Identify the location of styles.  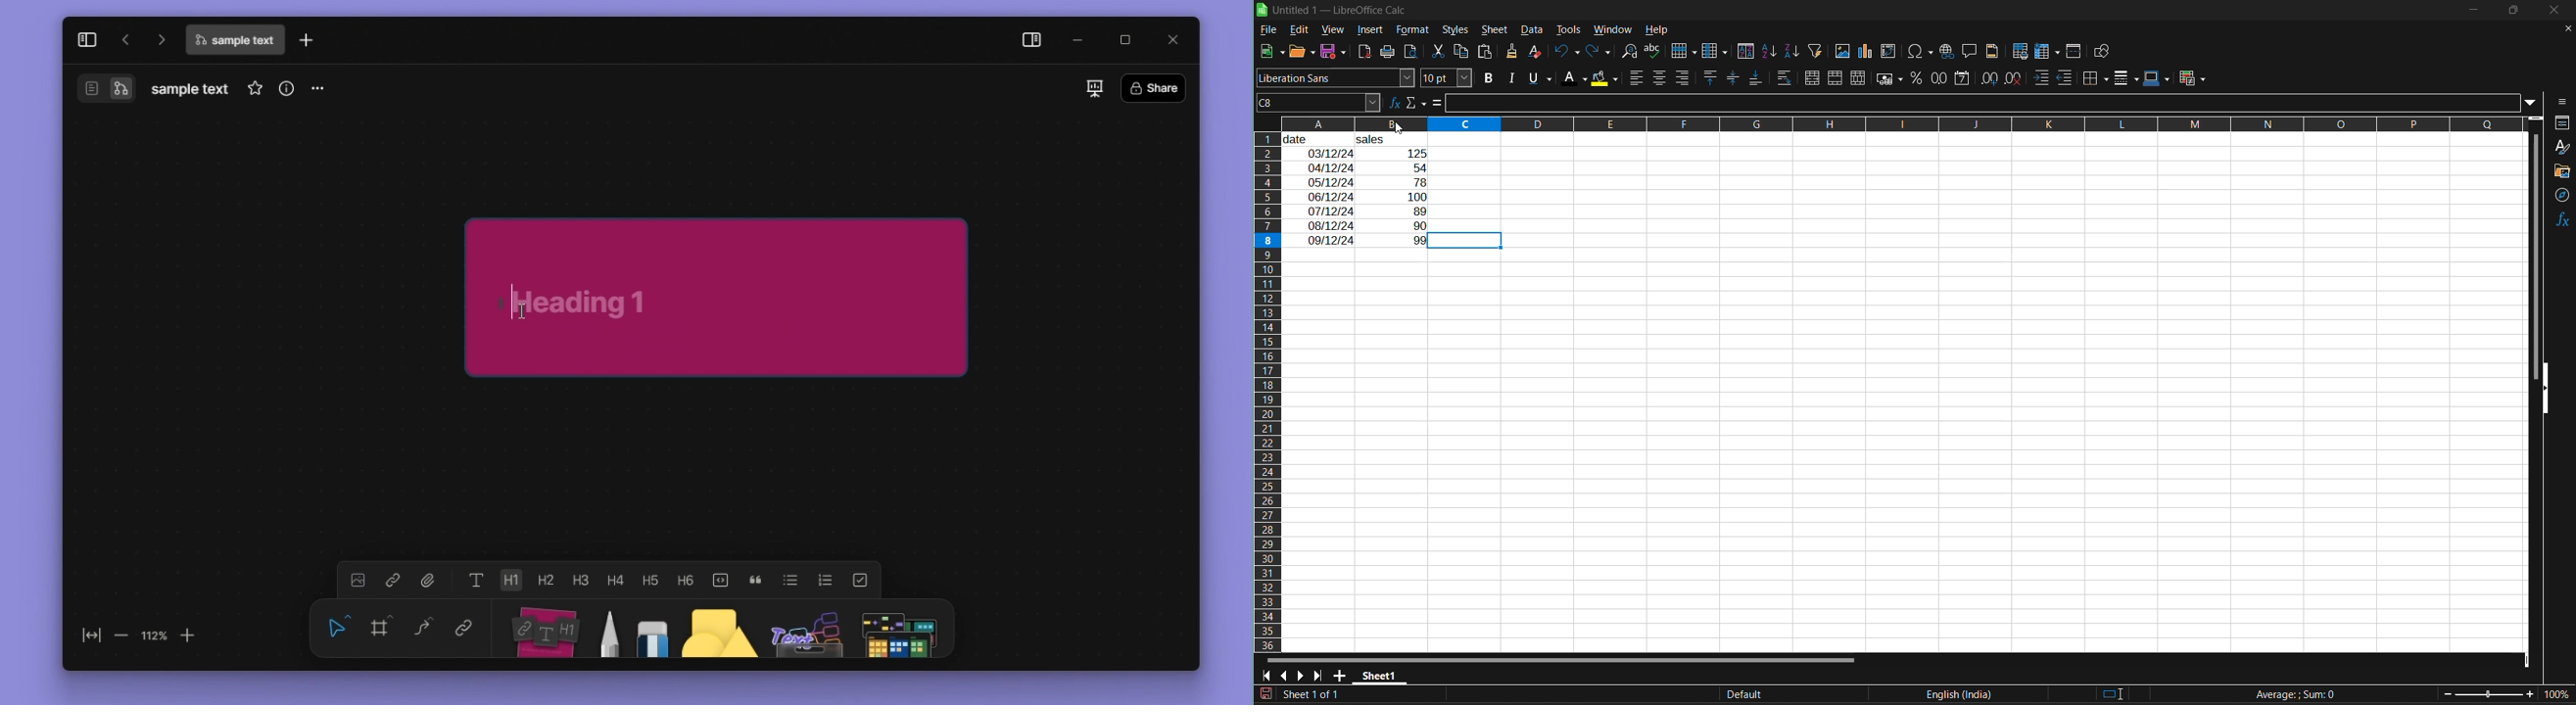
(1456, 30).